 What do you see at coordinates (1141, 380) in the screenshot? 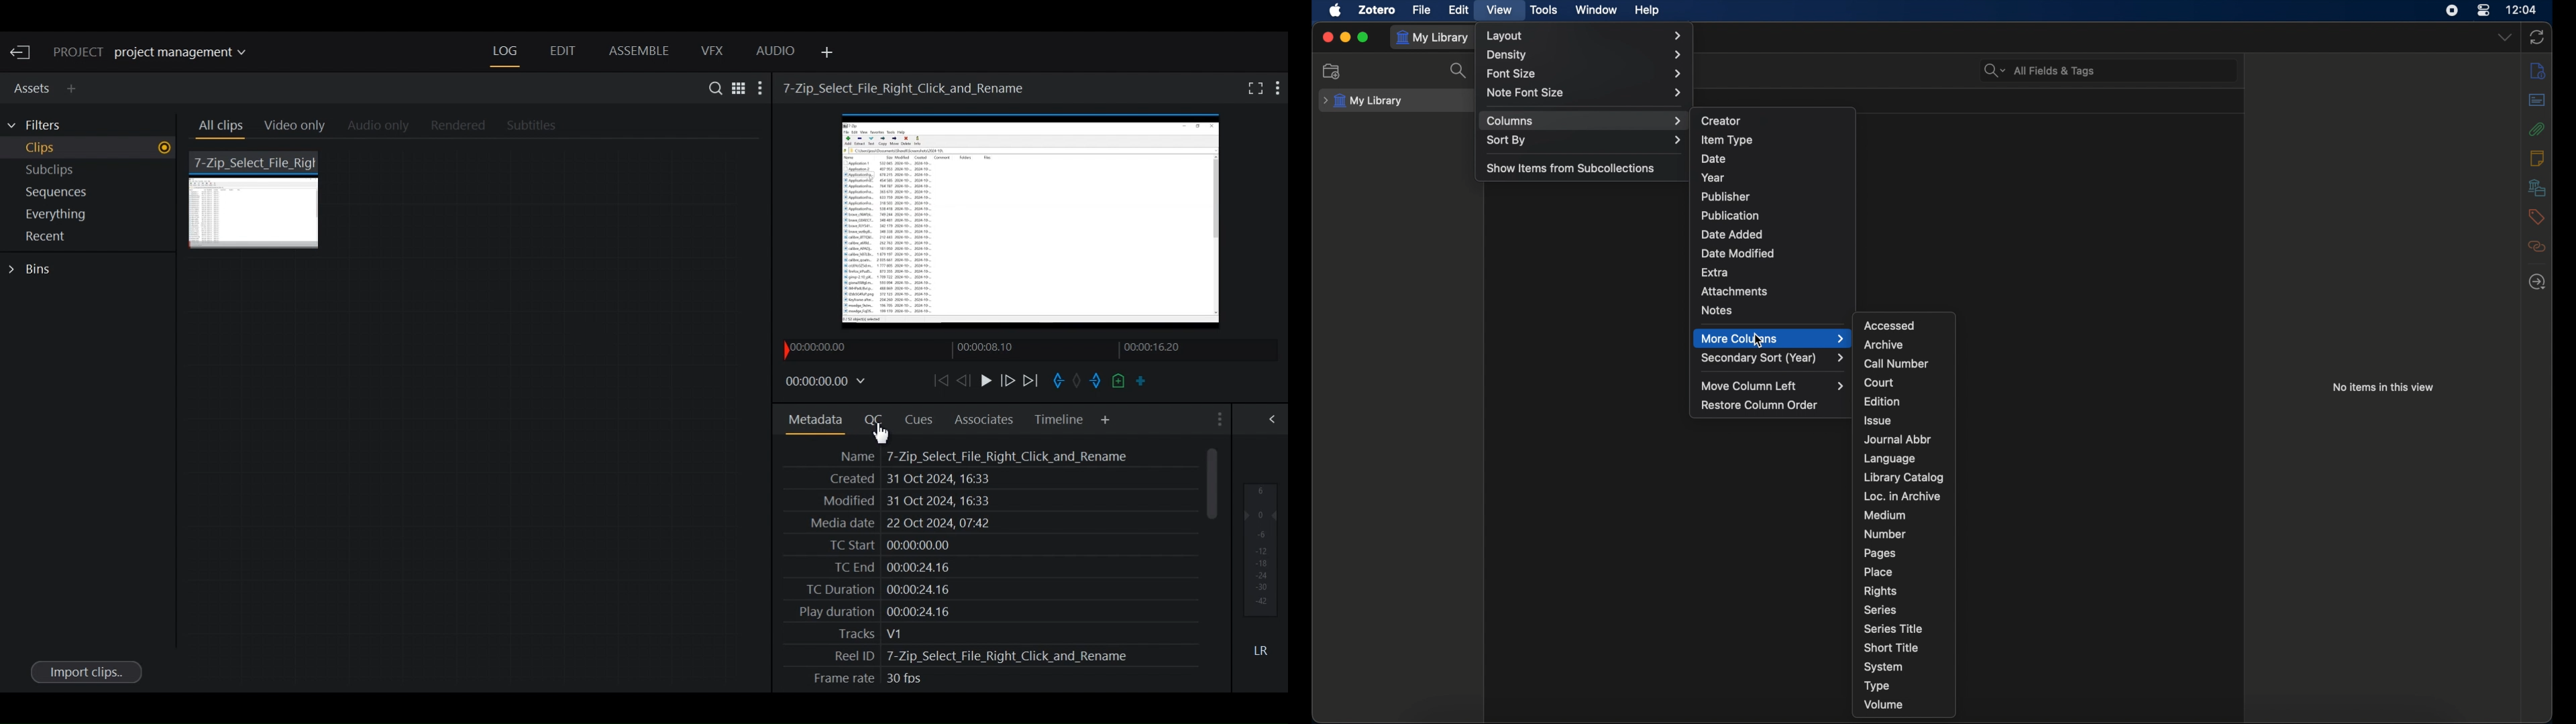
I see `Make a subclip from the marked section` at bounding box center [1141, 380].